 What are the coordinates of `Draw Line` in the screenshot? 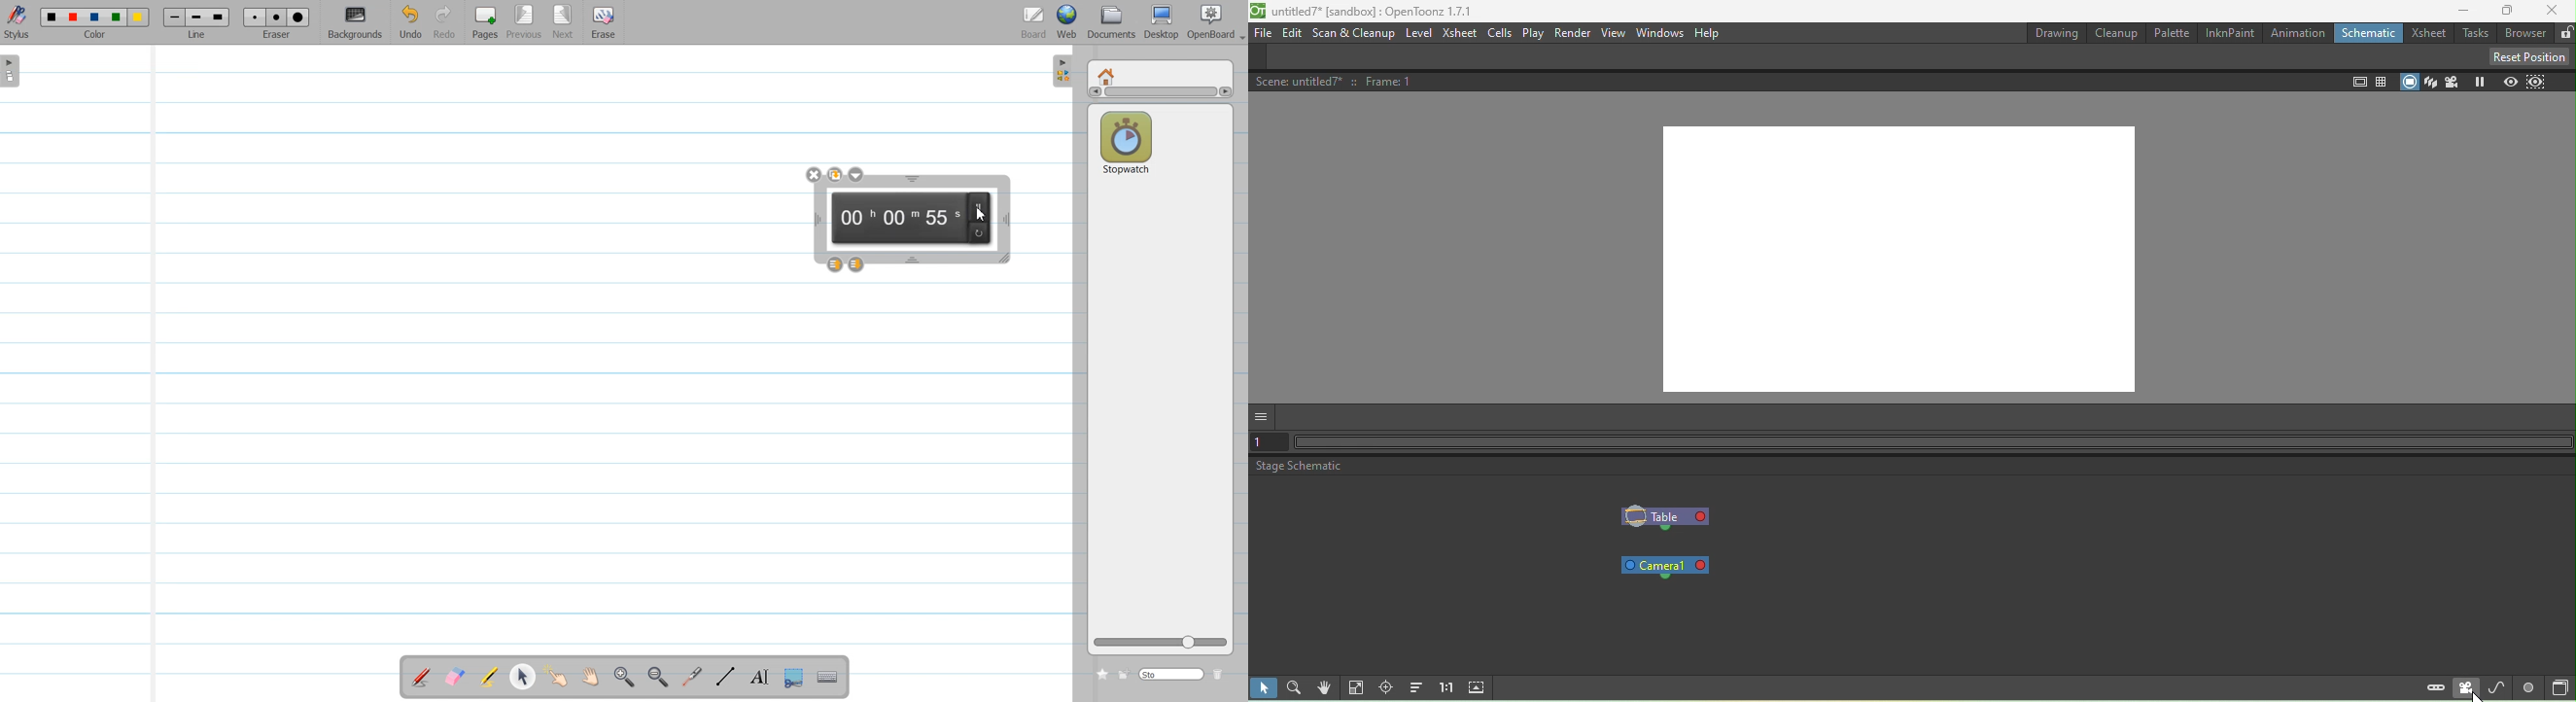 It's located at (727, 677).